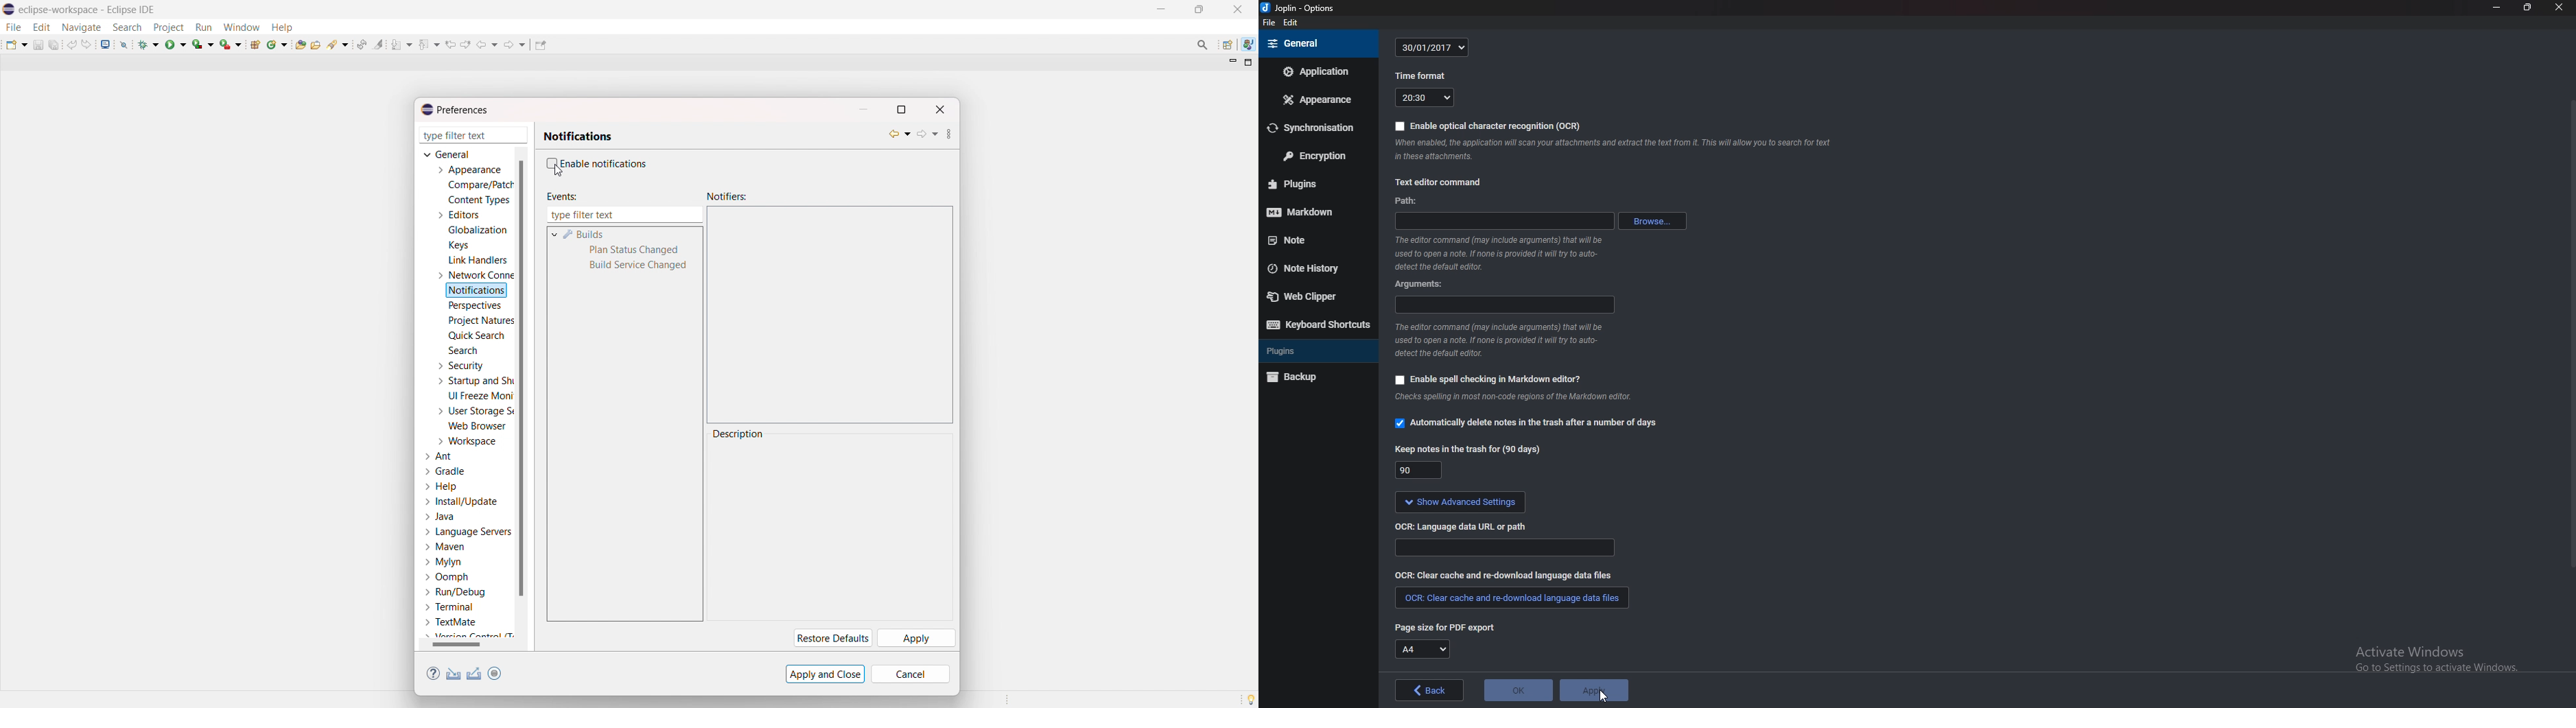 The image size is (2576, 728). What do you see at coordinates (105, 45) in the screenshot?
I see `open console` at bounding box center [105, 45].